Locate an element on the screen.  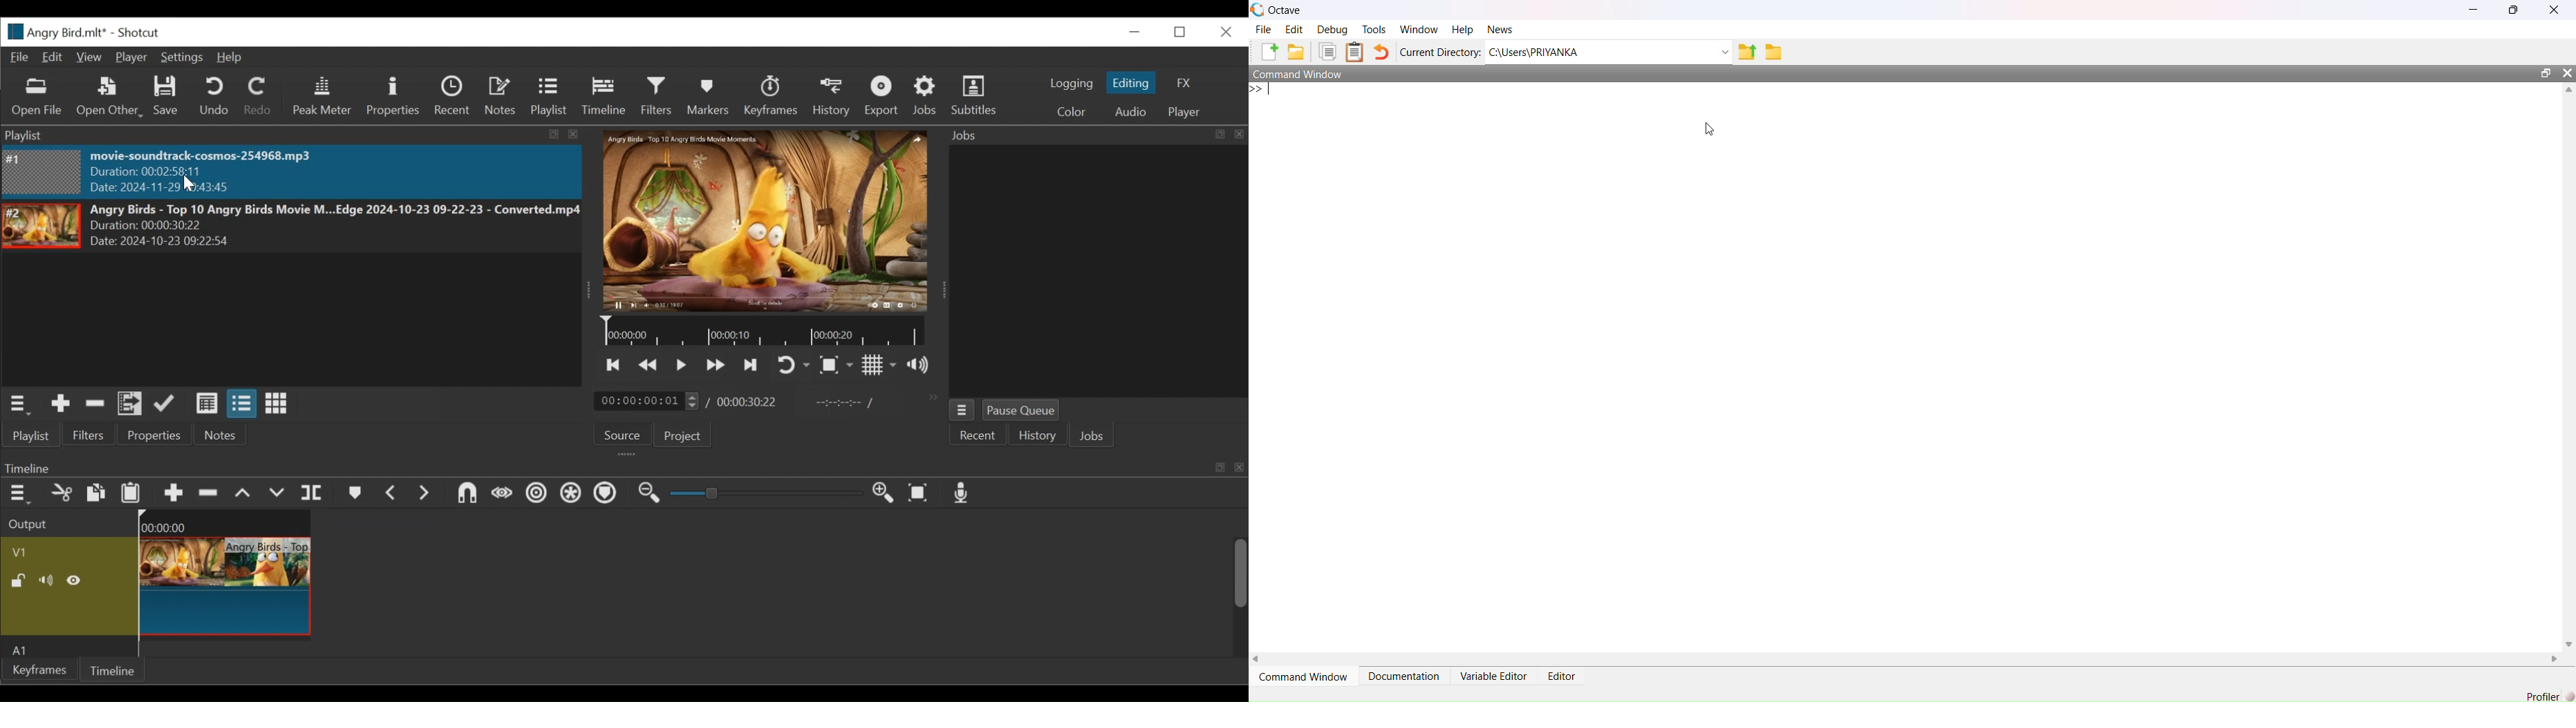
one directory up is located at coordinates (1746, 50).